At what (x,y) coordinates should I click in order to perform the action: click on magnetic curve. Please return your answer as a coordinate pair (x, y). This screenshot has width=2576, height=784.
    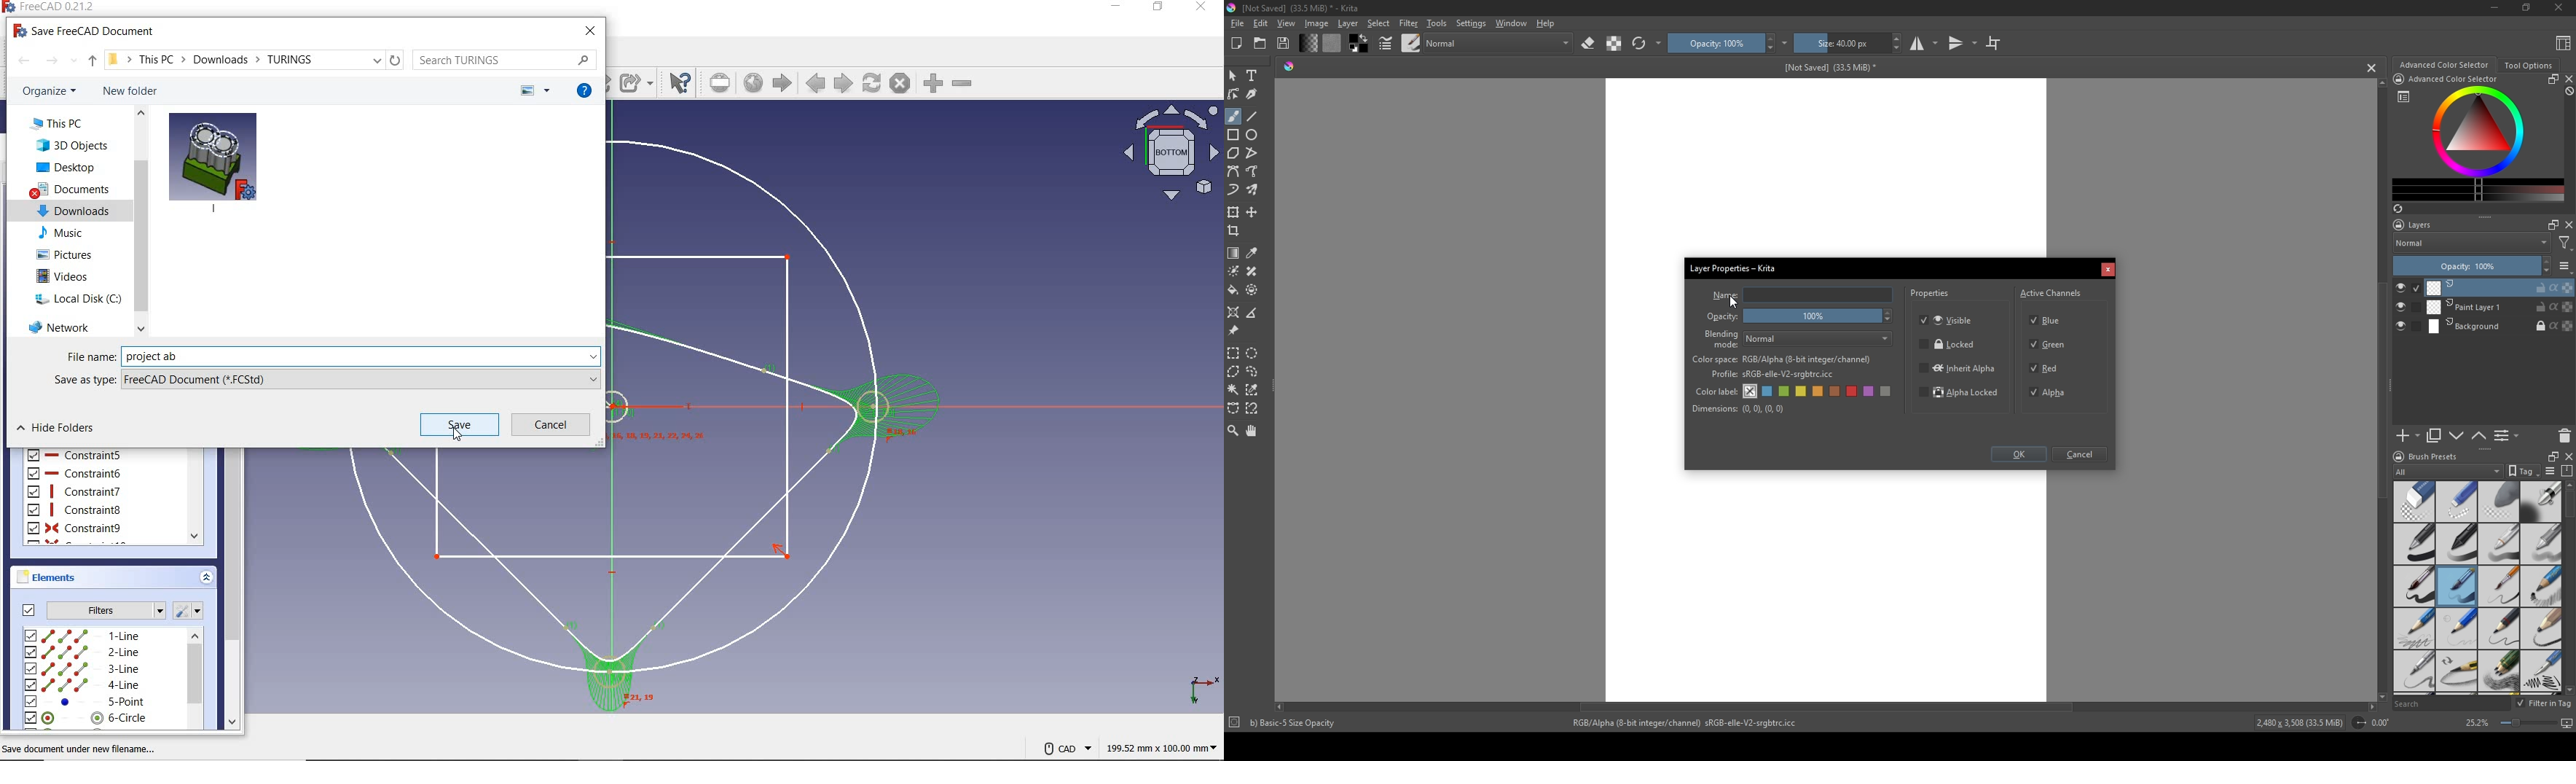
    Looking at the image, I should click on (1253, 409).